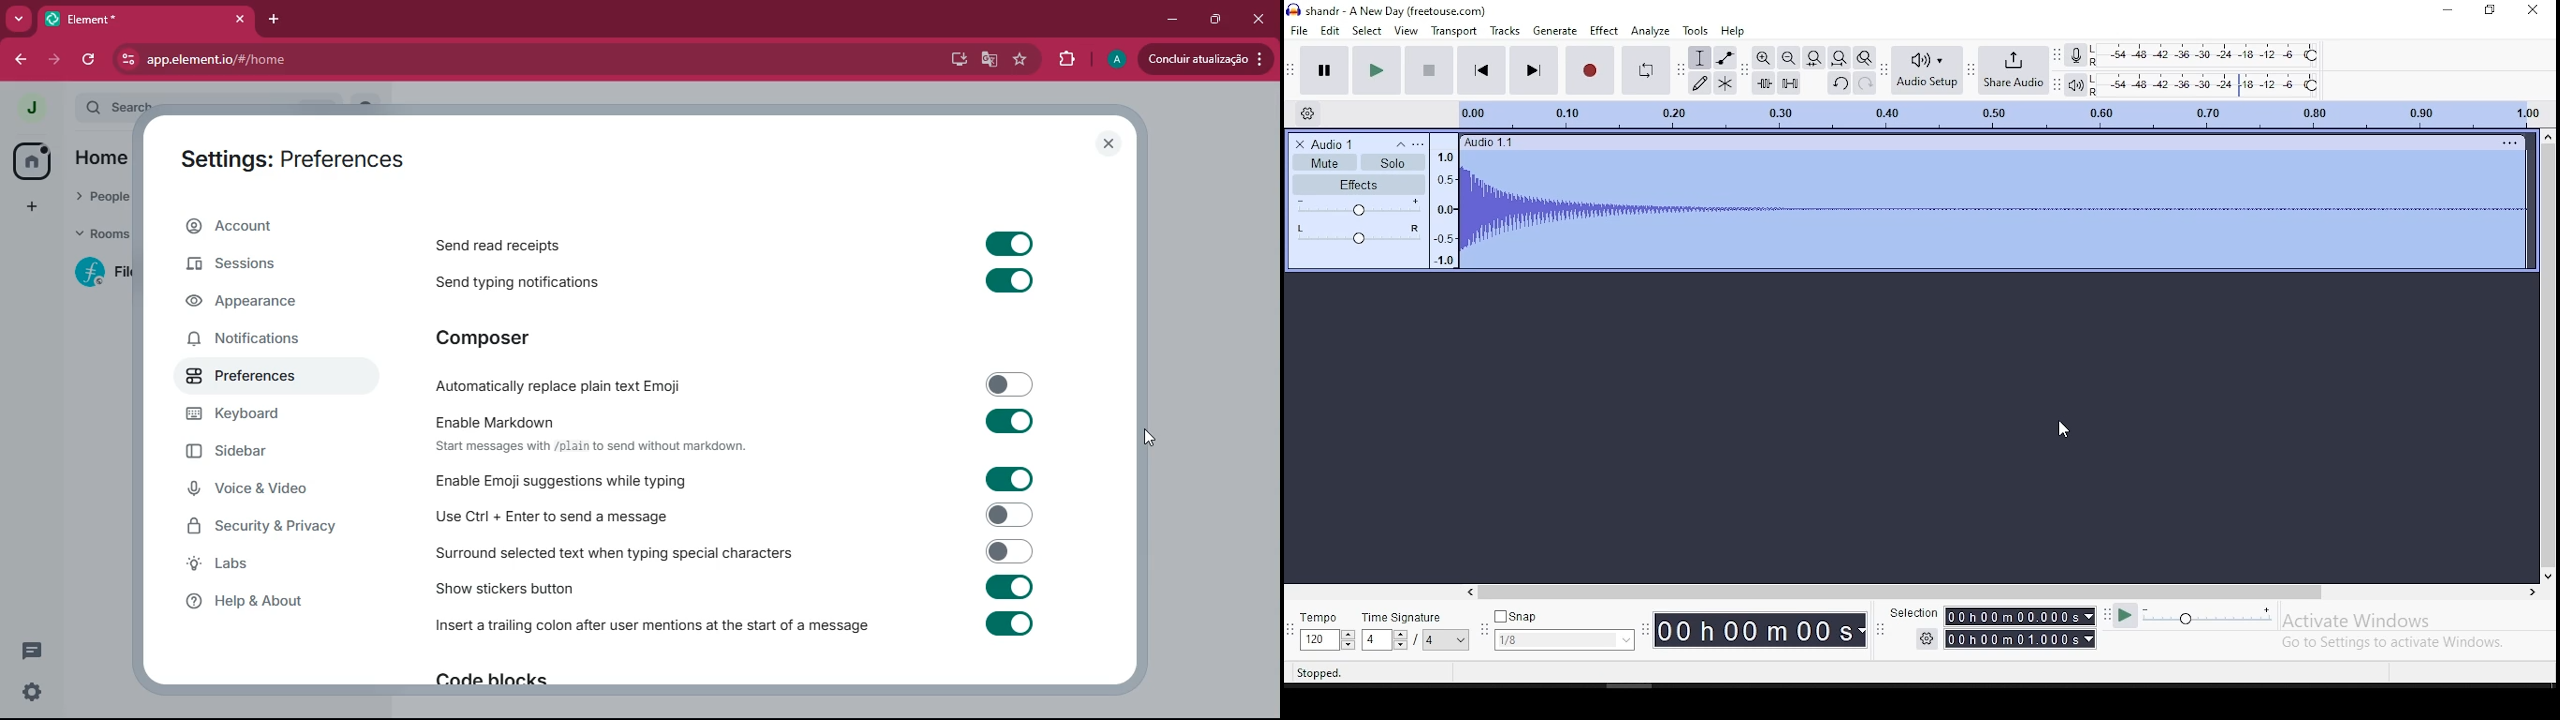  I want to click on Enable Emoji suggestions while typing, so click(730, 478).